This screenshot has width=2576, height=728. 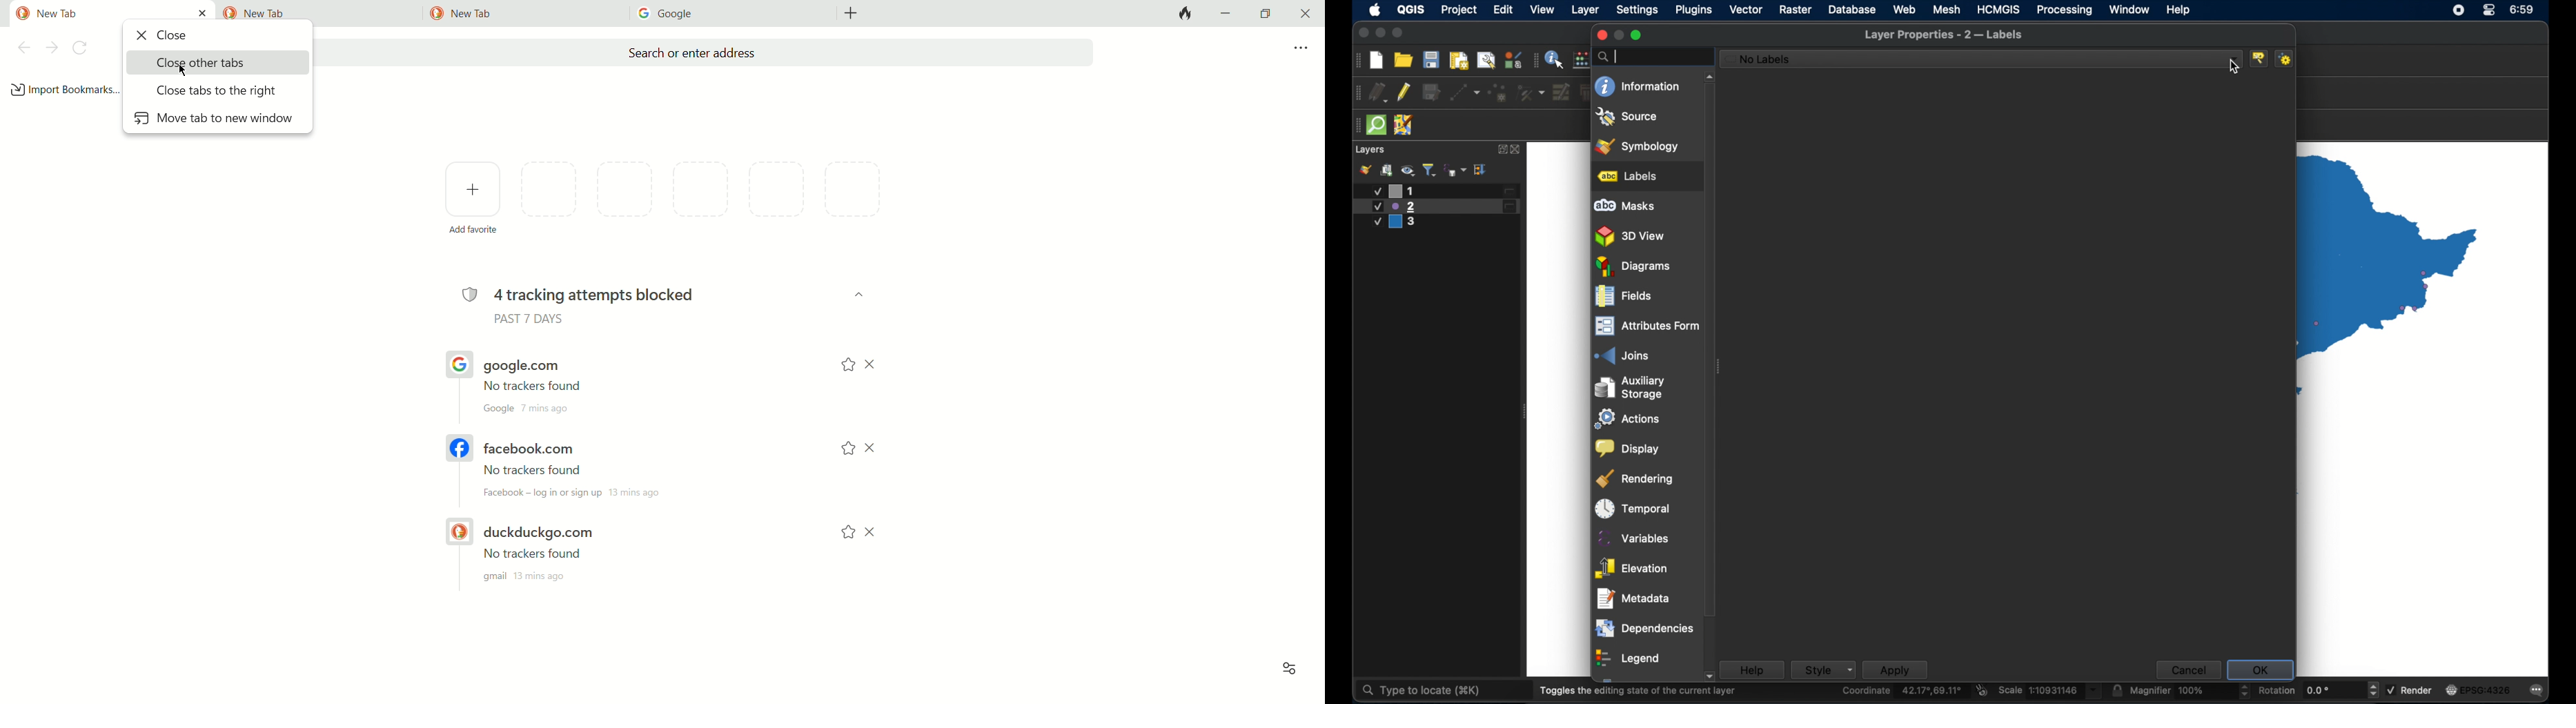 I want to click on layer 1, so click(x=1442, y=191).